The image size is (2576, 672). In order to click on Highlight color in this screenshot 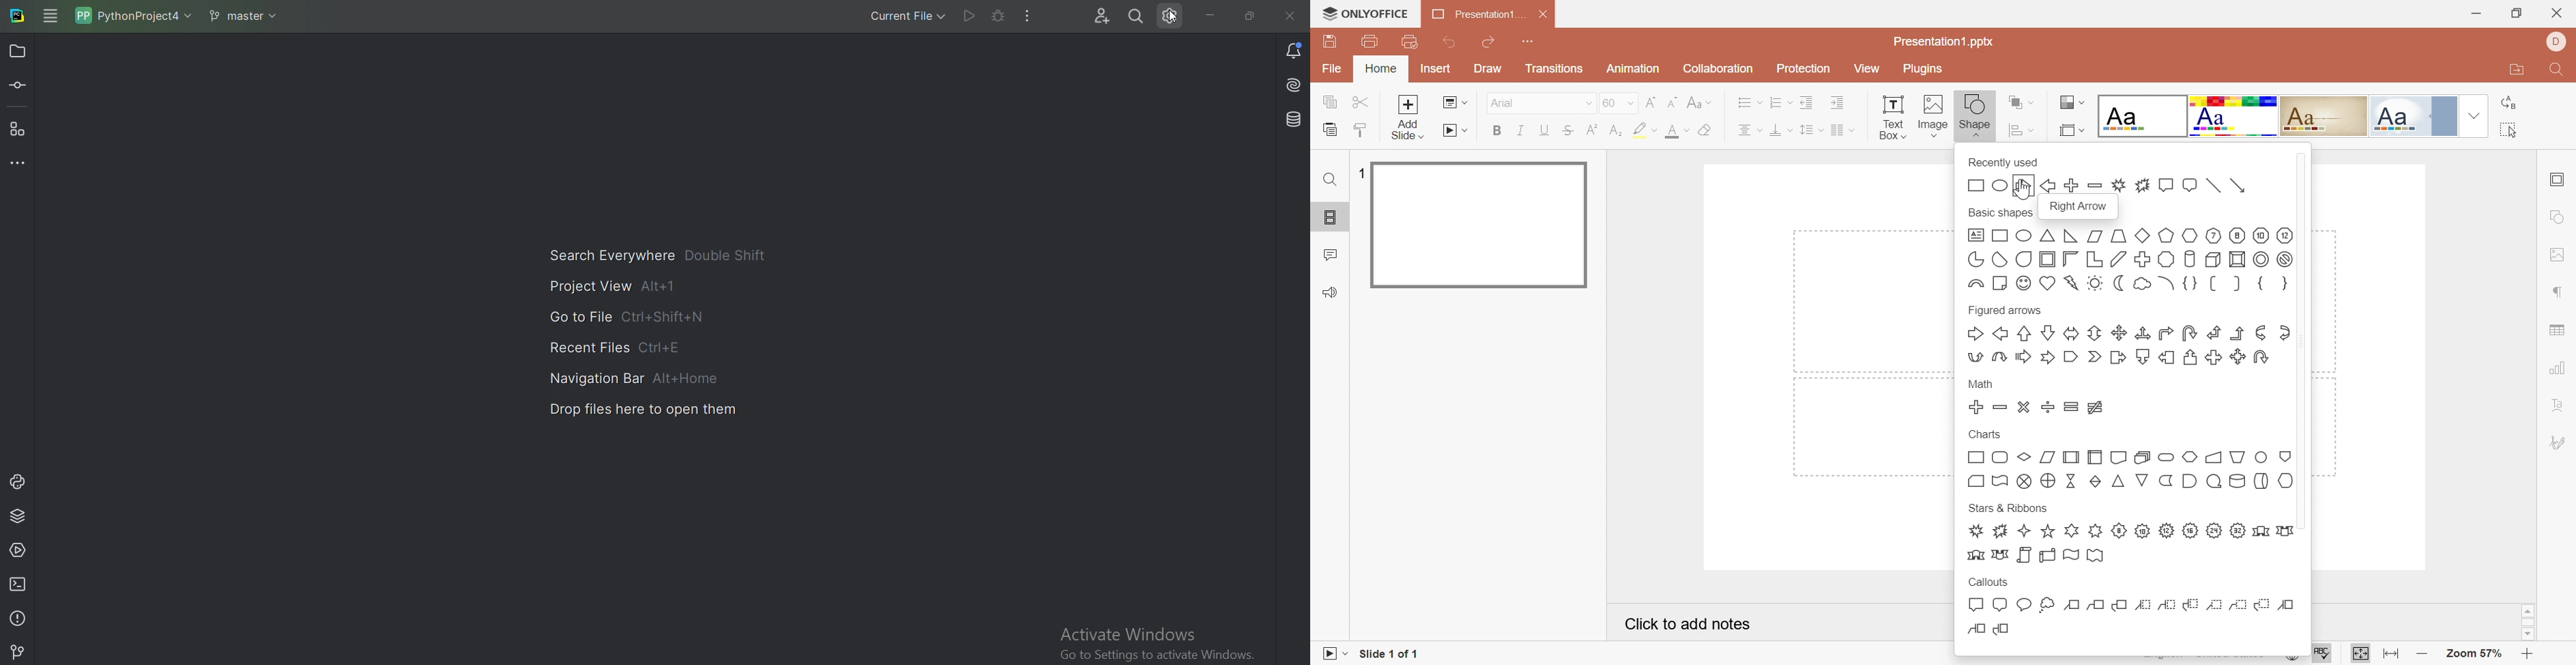, I will do `click(1646, 131)`.